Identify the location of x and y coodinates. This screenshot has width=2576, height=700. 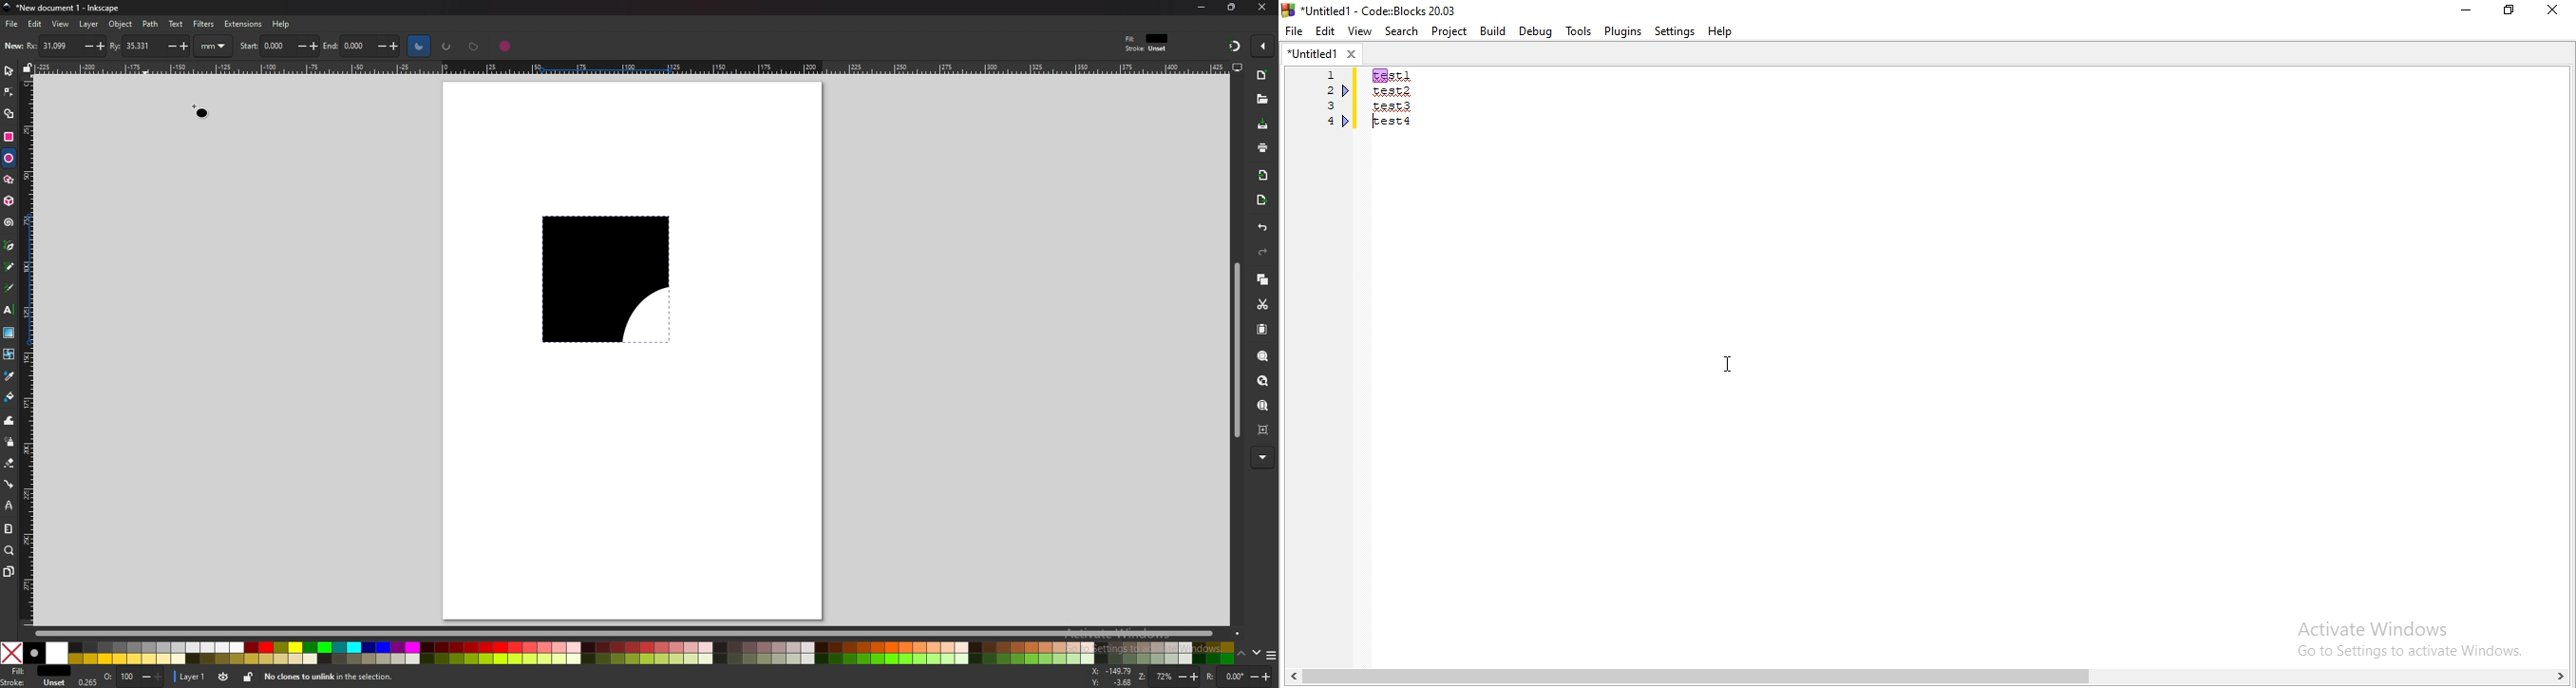
(1114, 675).